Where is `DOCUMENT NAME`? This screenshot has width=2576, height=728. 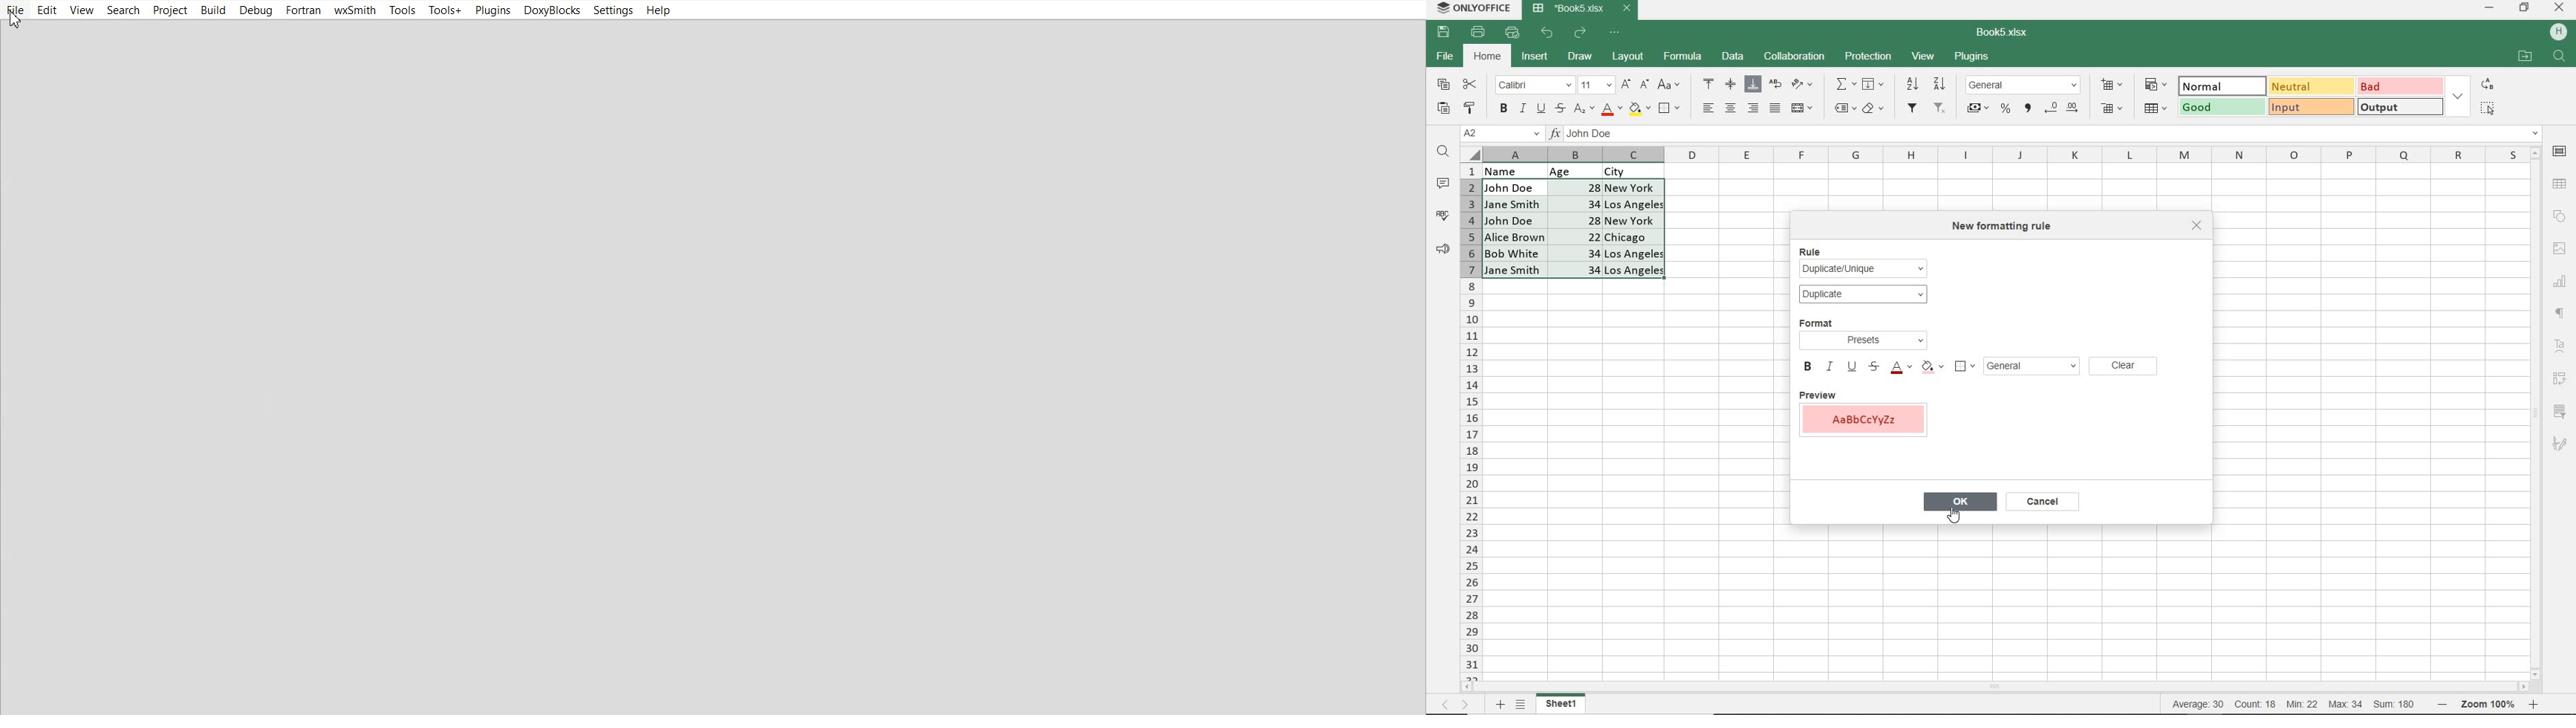 DOCUMENT NAME is located at coordinates (2007, 33).